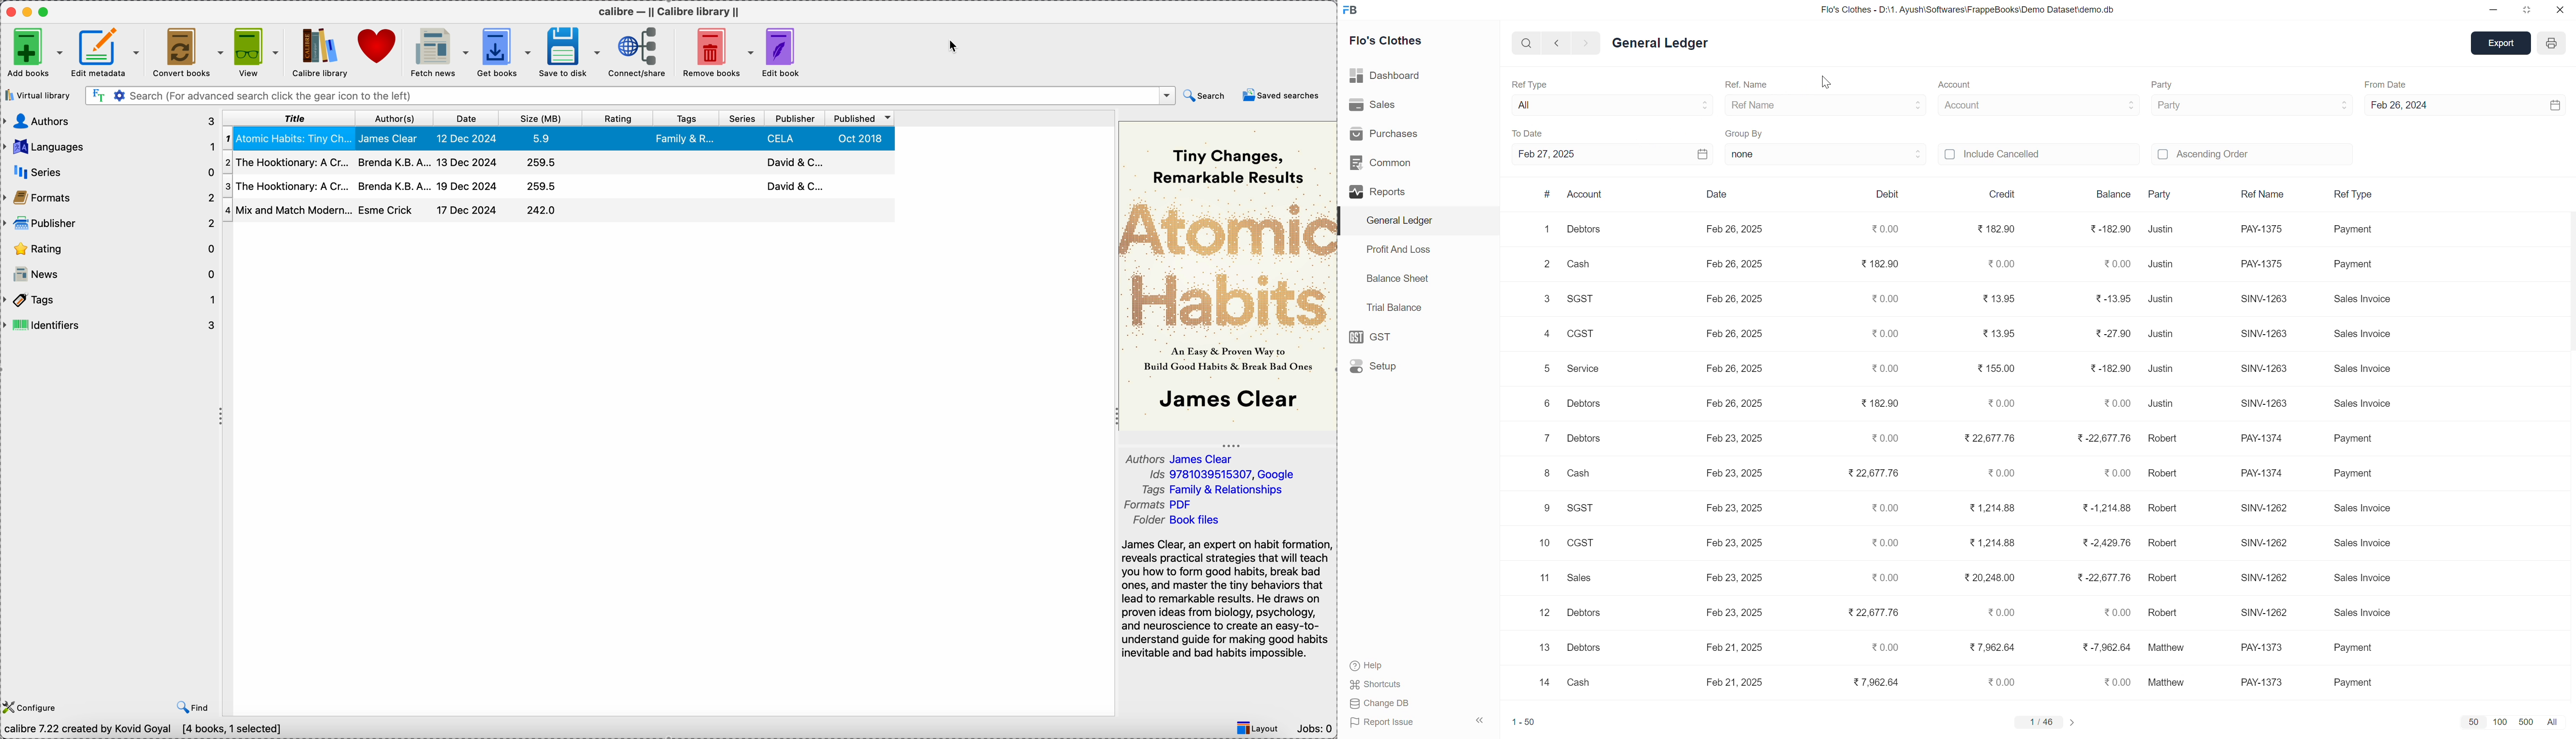  I want to click on search, so click(1527, 44).